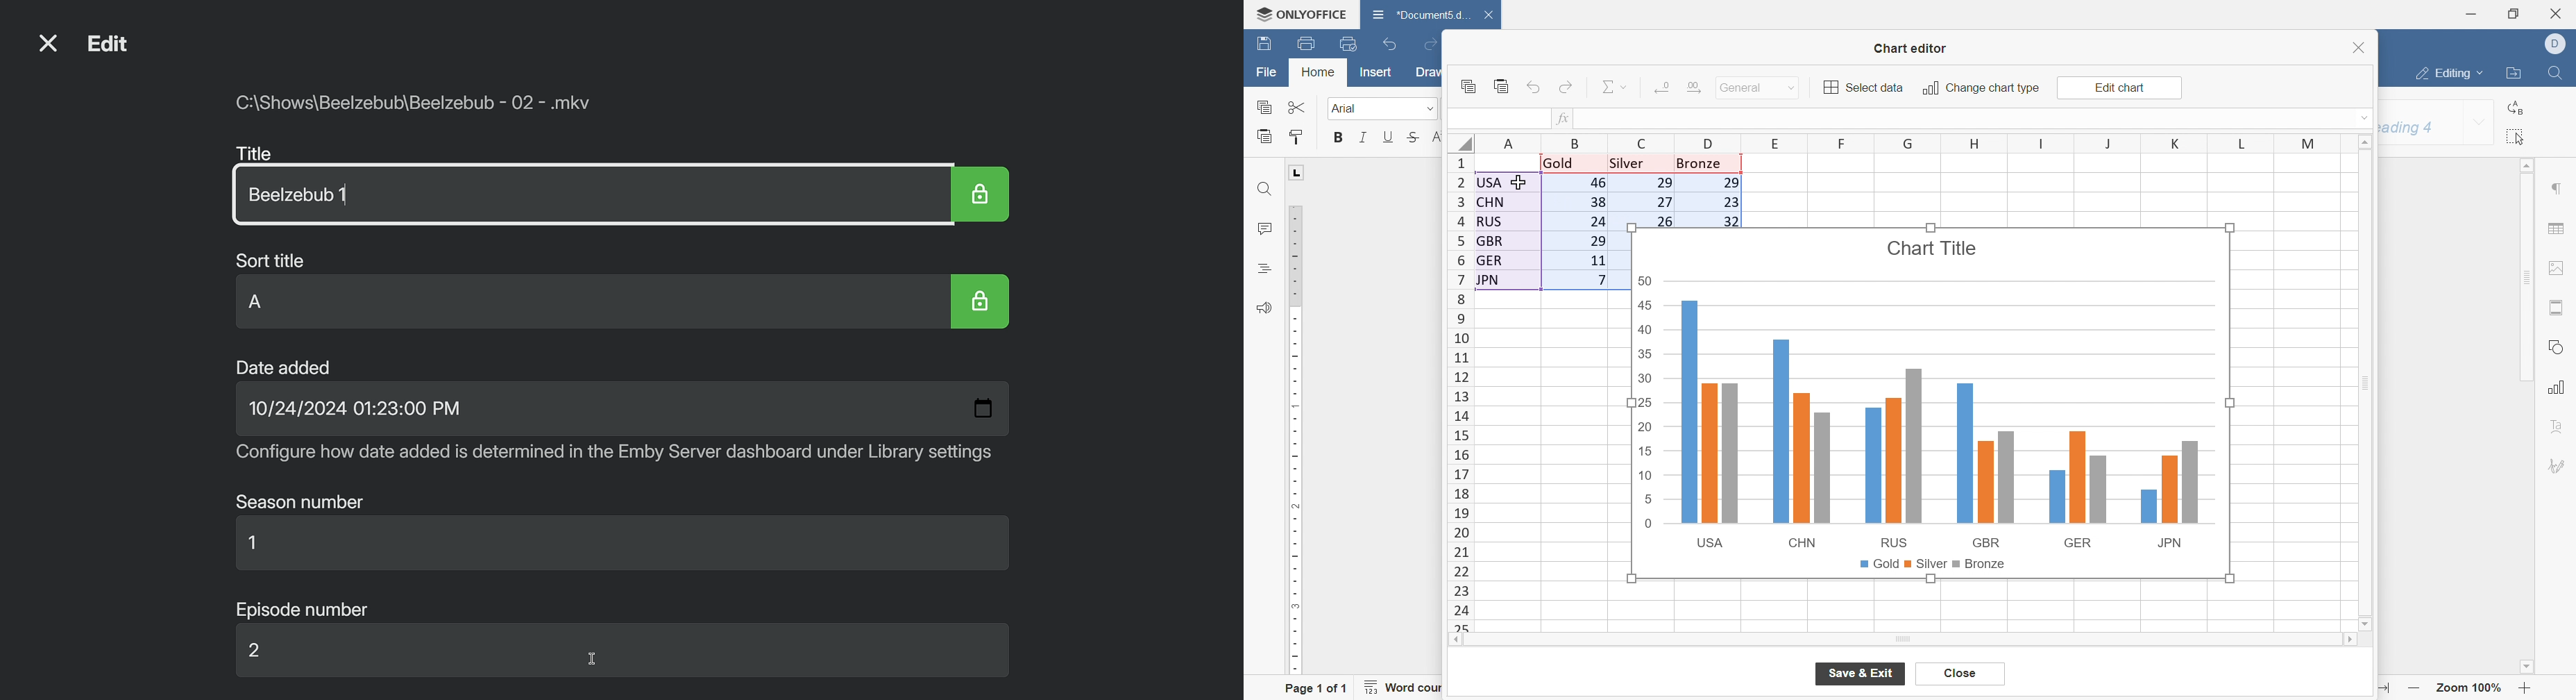 This screenshot has width=2576, height=700. I want to click on scroll bar, so click(1904, 640).